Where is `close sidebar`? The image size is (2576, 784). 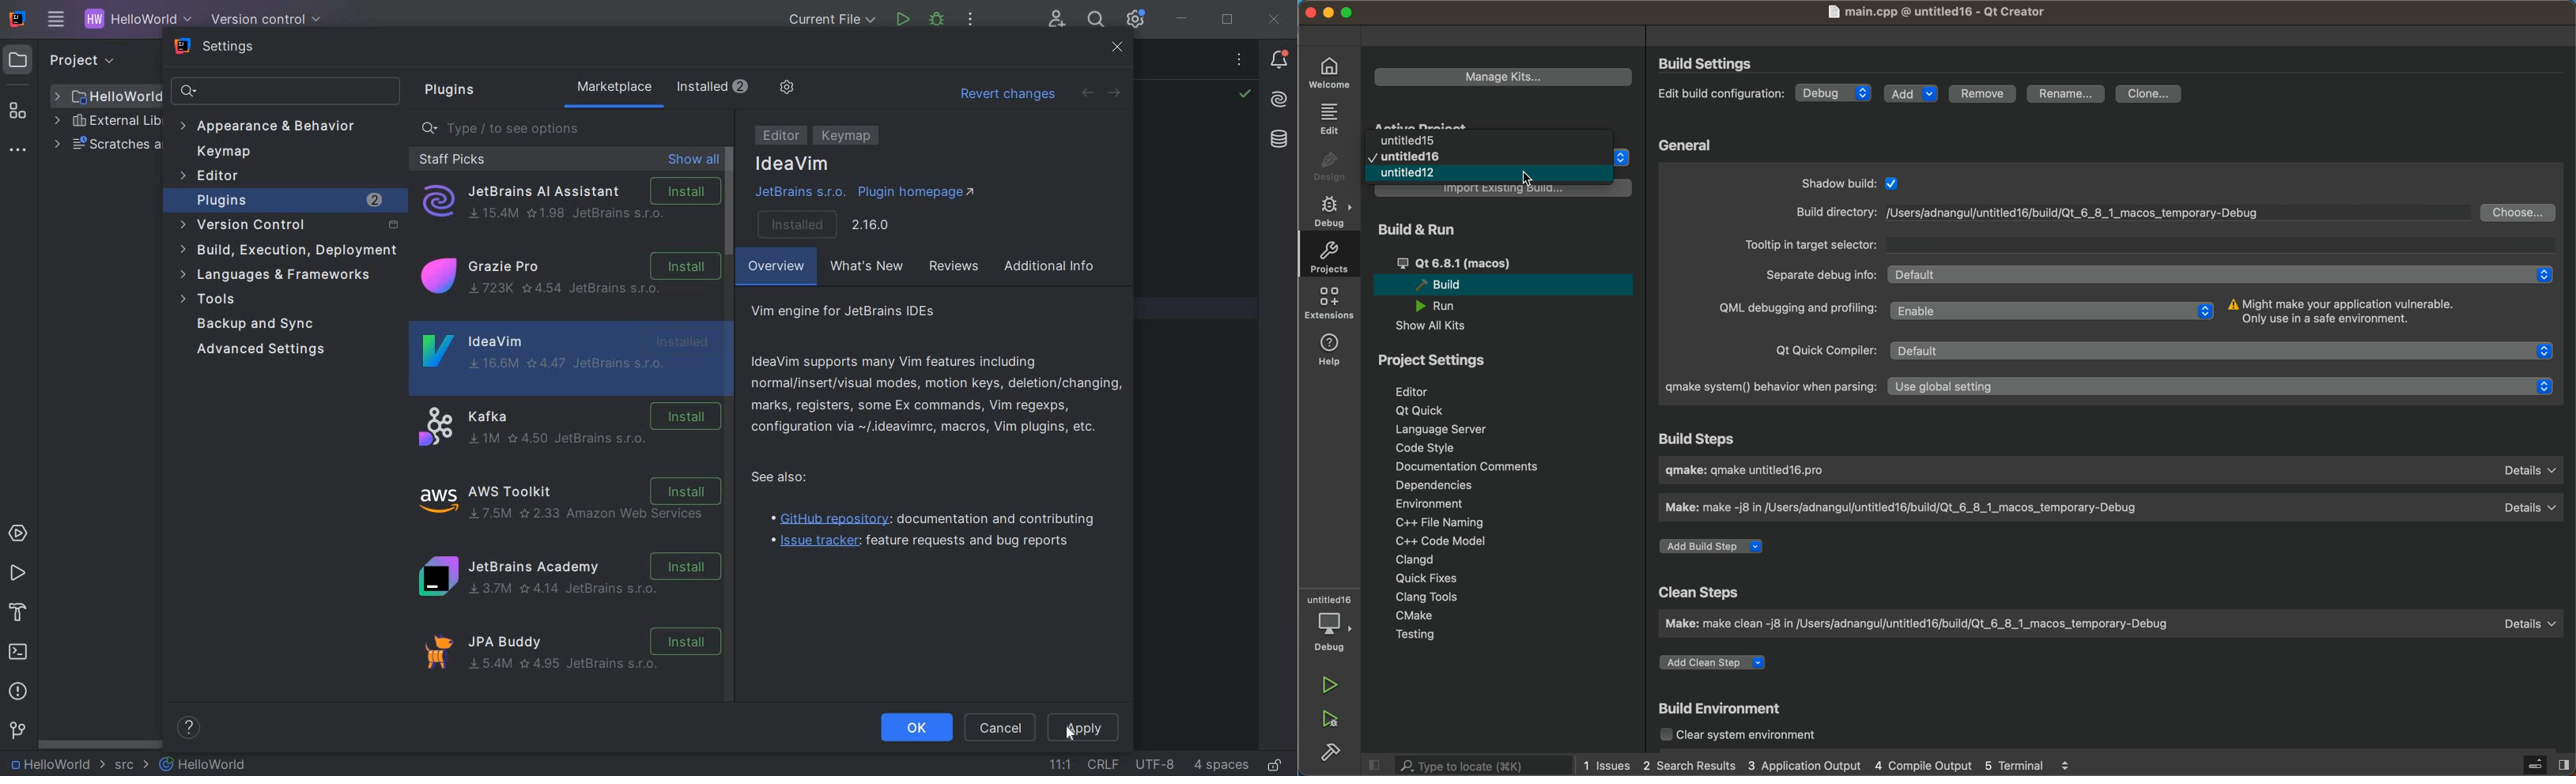
close sidebar is located at coordinates (2532, 762).